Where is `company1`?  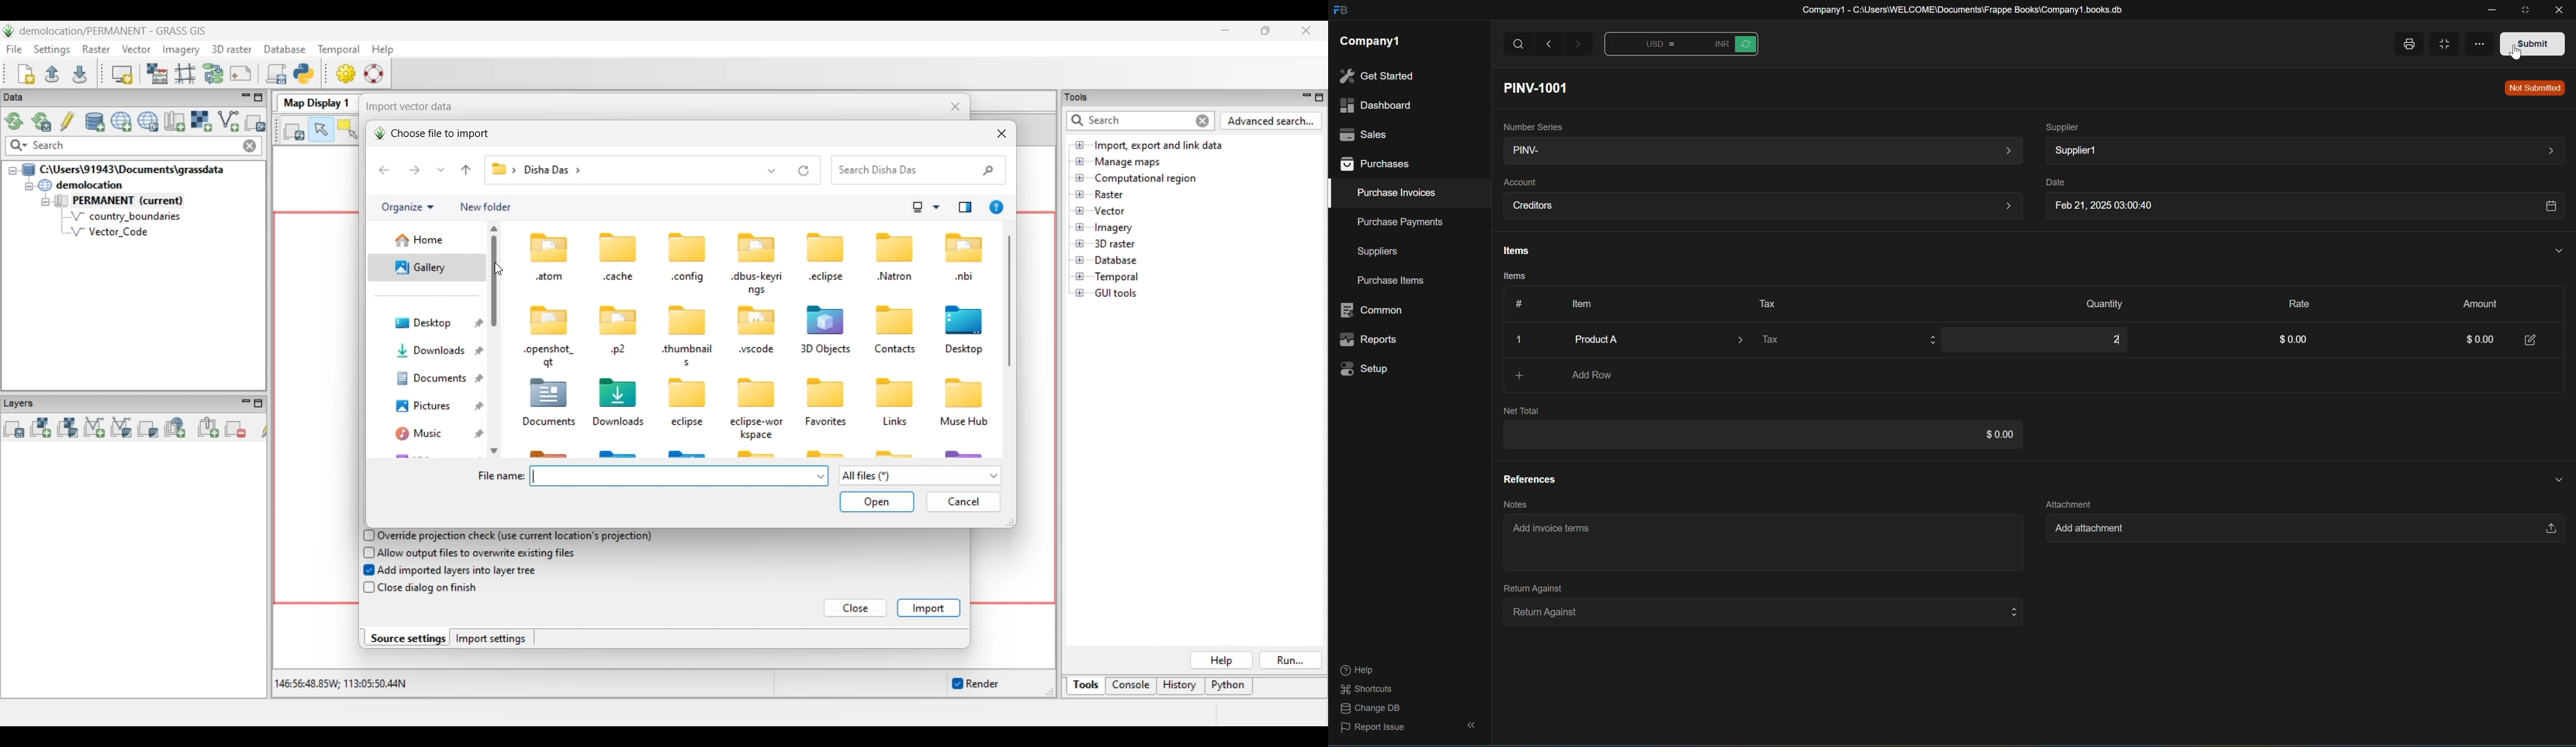
company1 is located at coordinates (1370, 40).